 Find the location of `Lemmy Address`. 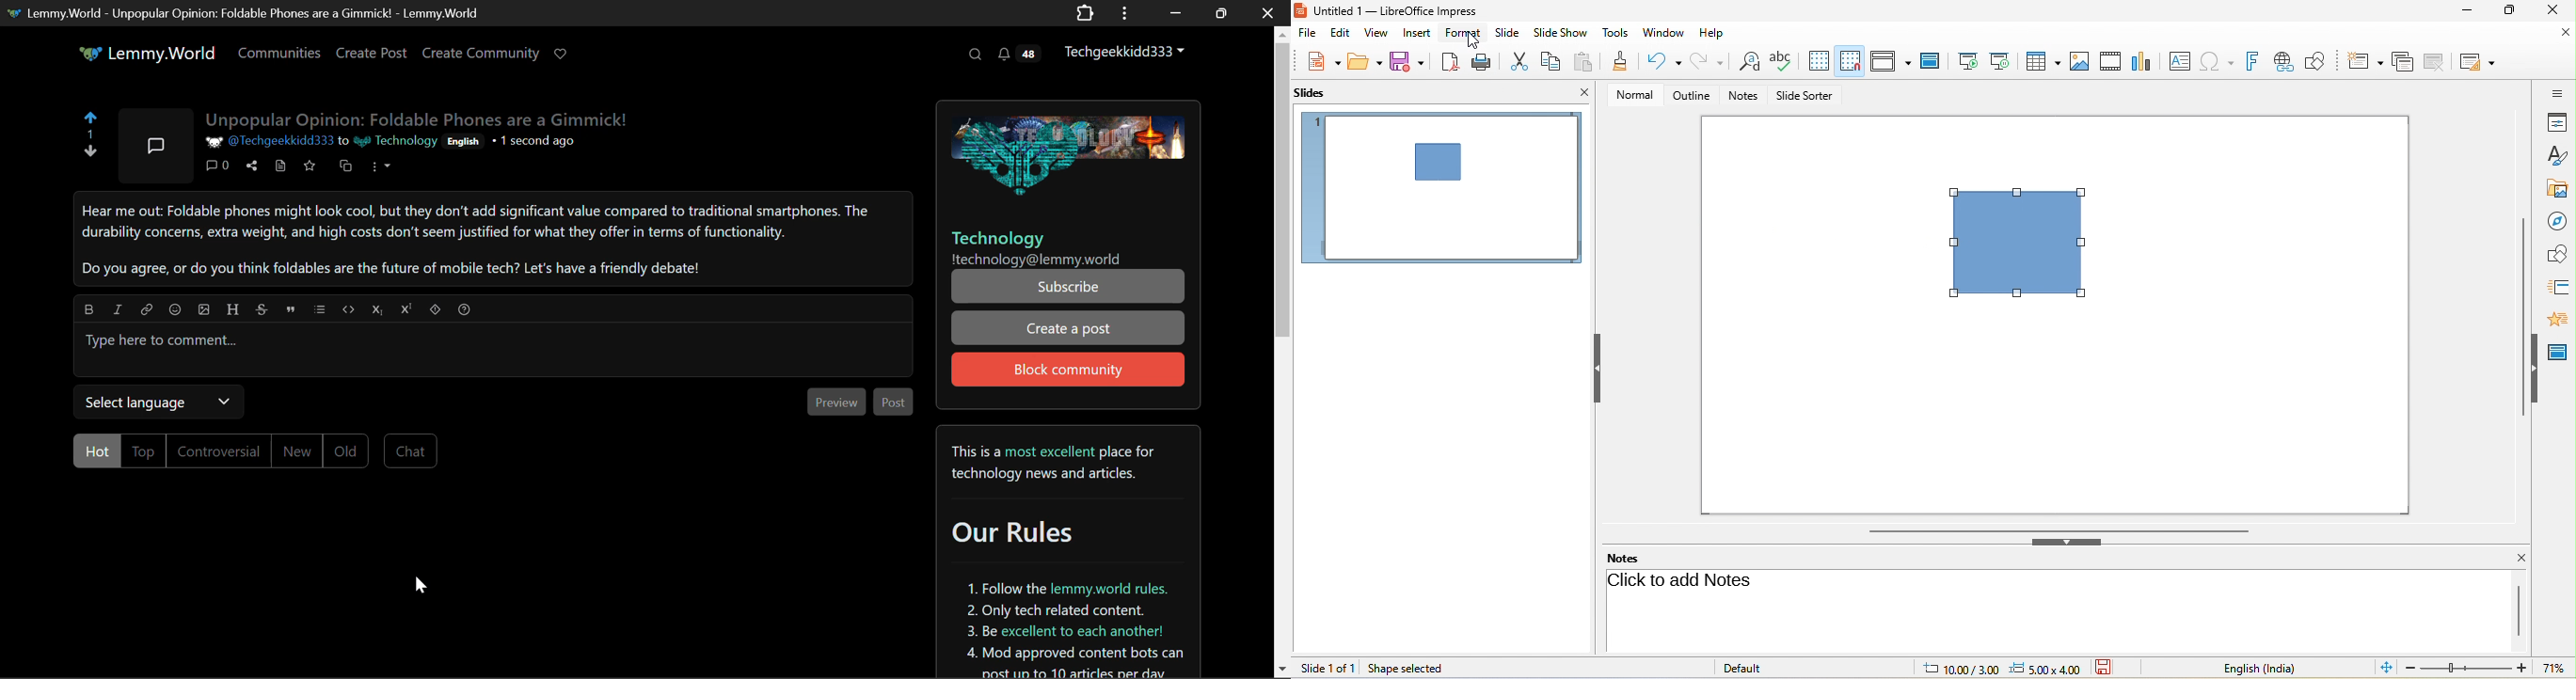

Lemmy Address is located at coordinates (1038, 259).